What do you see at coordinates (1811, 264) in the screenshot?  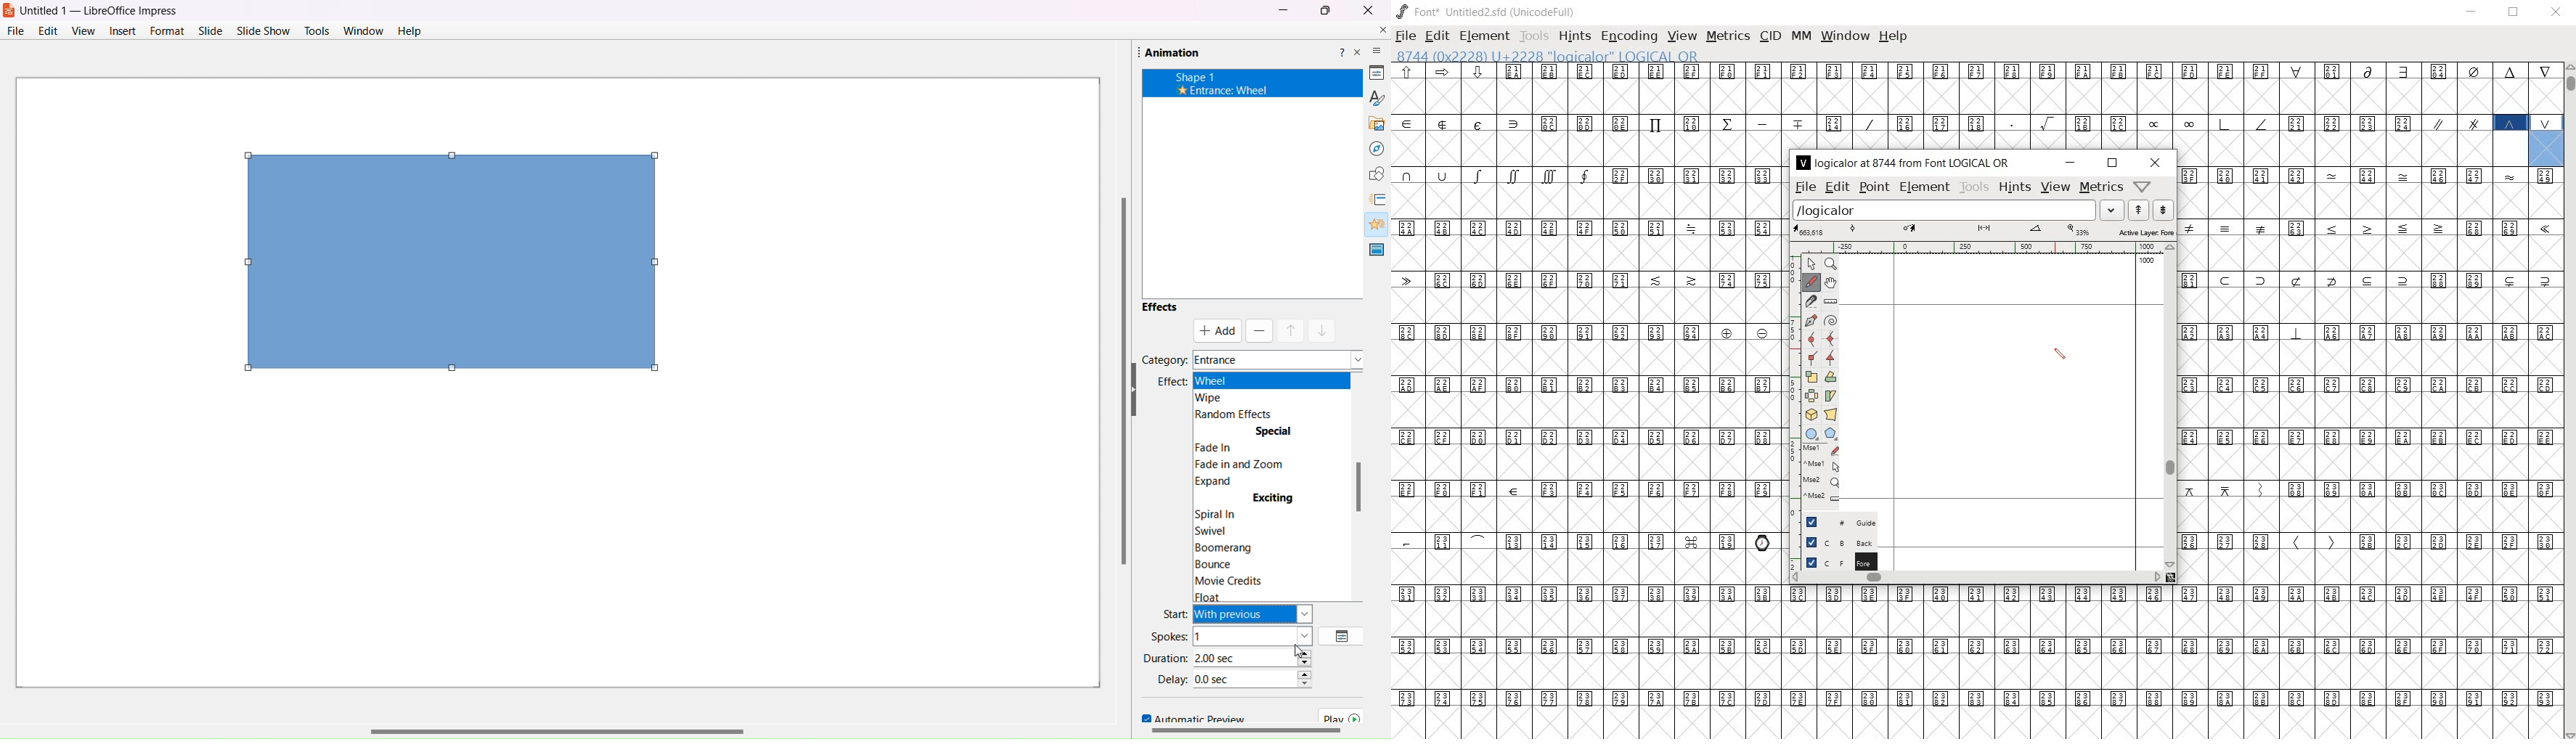 I see `POINTER` at bounding box center [1811, 264].